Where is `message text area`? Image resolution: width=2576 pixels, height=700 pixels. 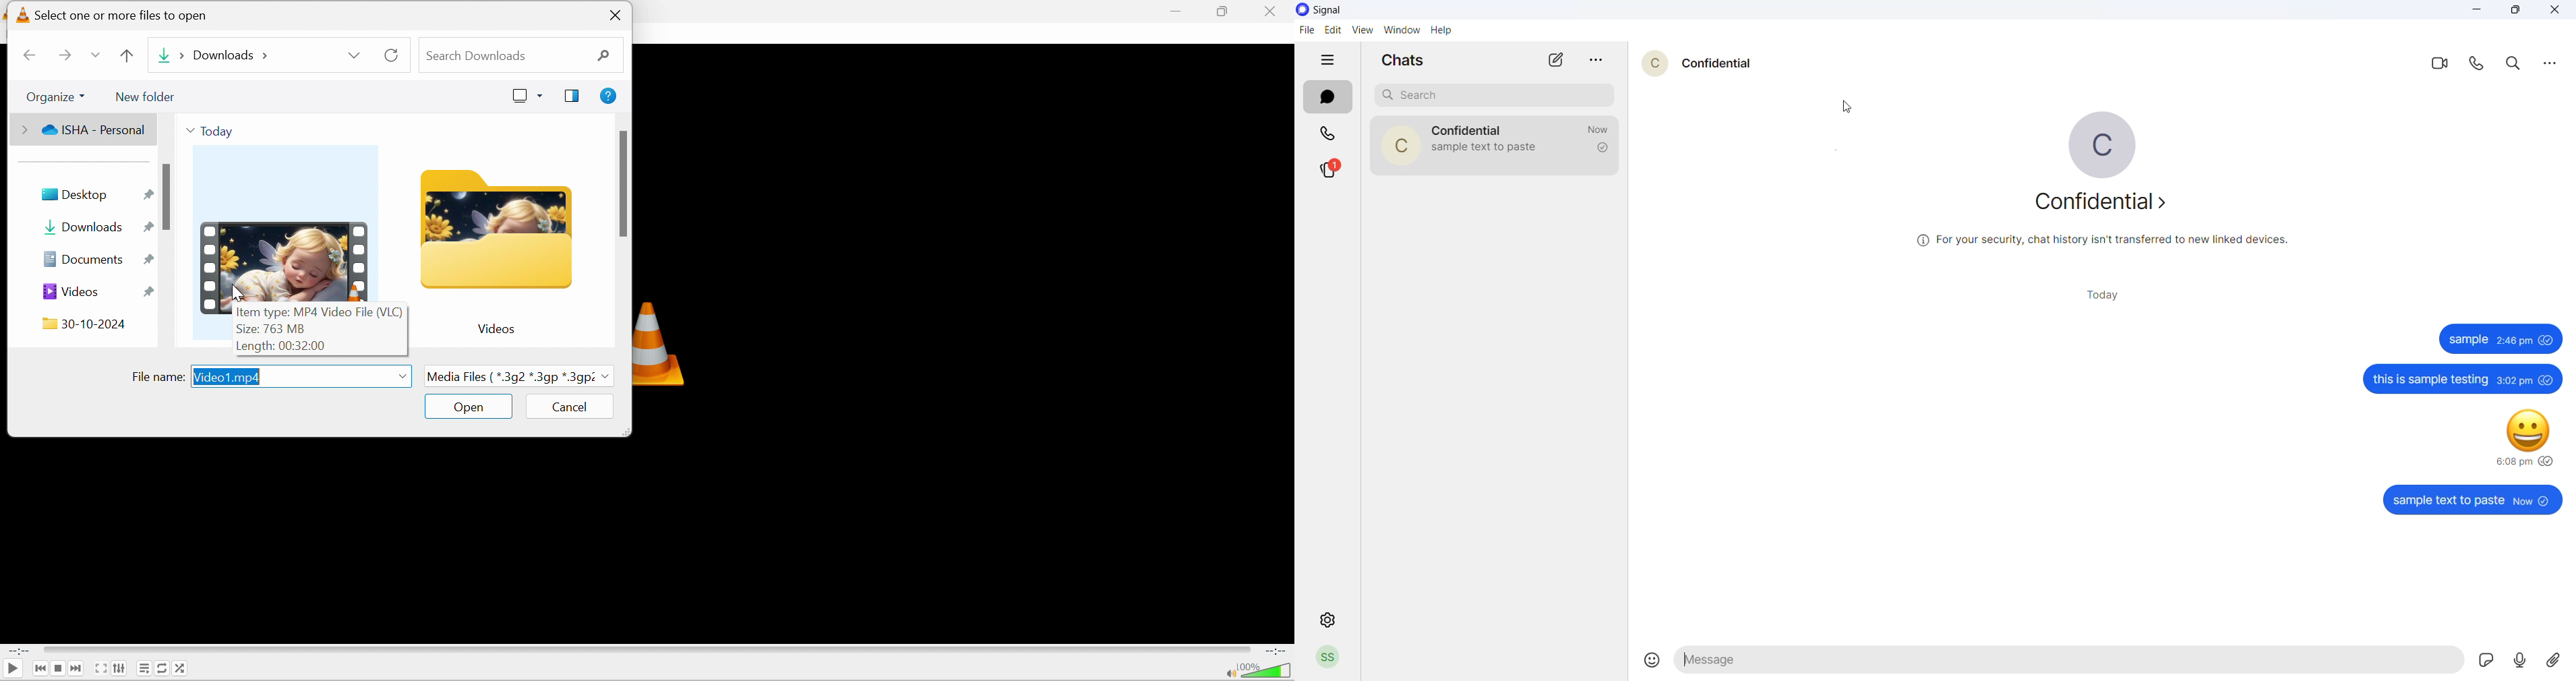
message text area is located at coordinates (2072, 658).